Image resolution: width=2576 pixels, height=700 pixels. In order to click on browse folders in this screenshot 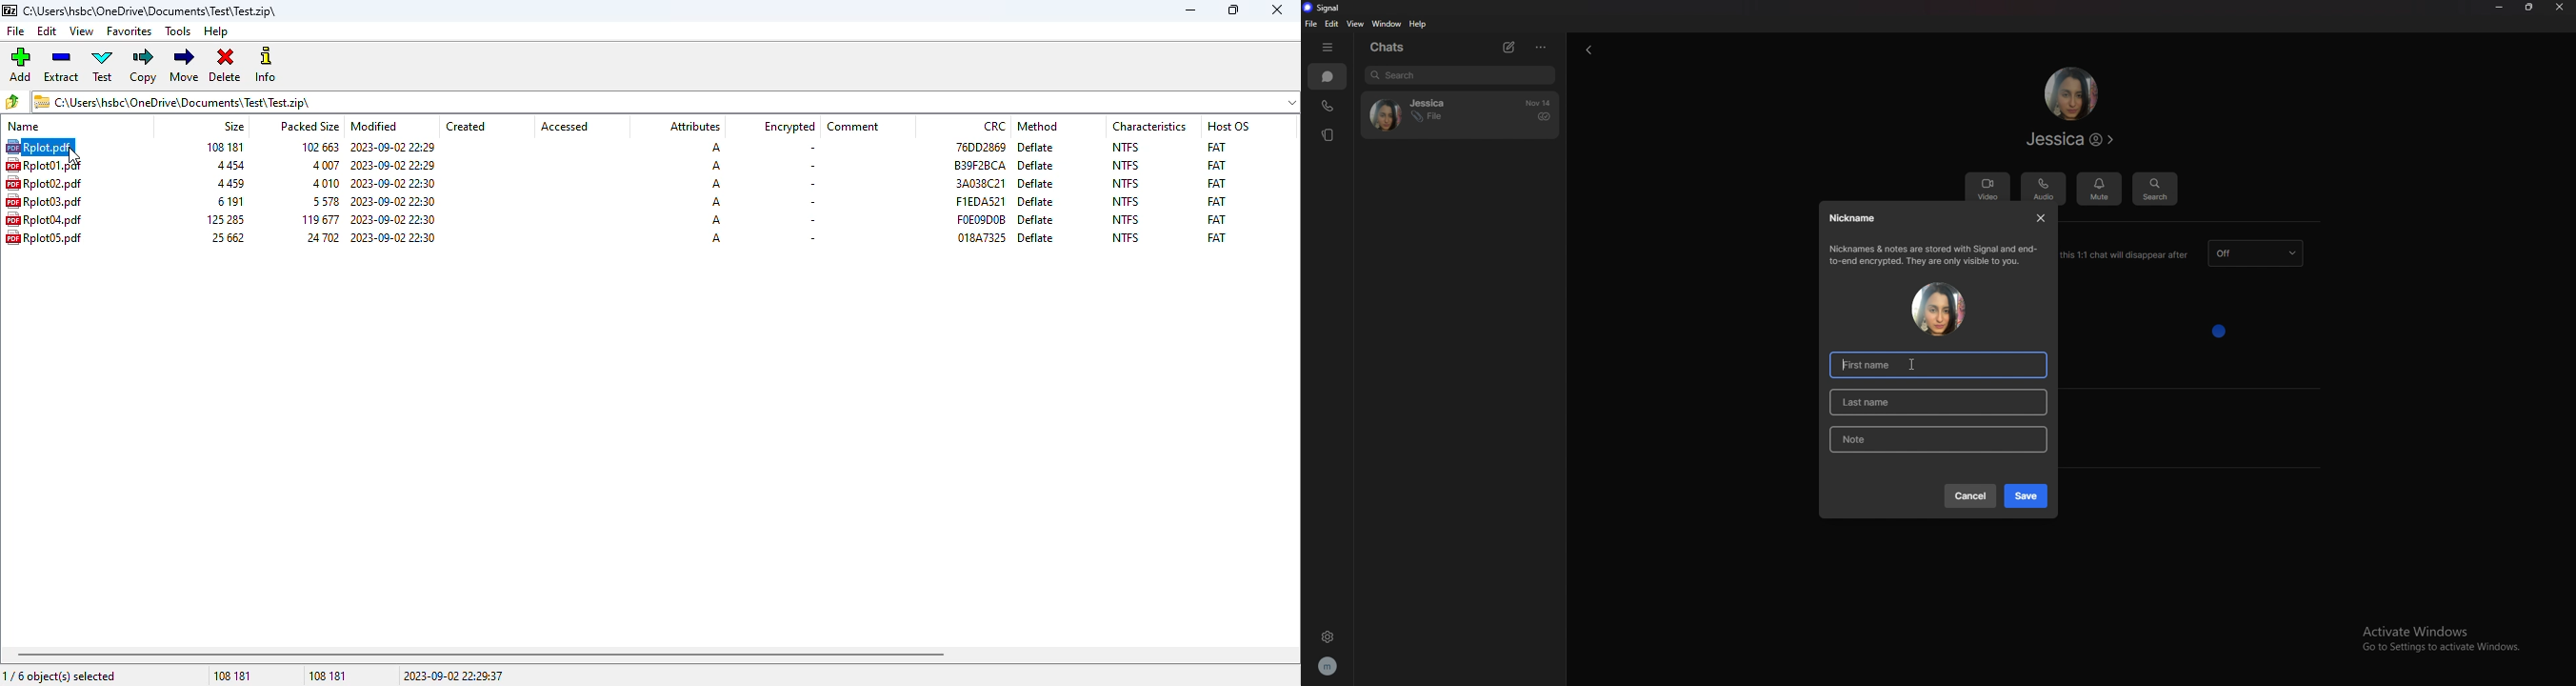, I will do `click(13, 102)`.